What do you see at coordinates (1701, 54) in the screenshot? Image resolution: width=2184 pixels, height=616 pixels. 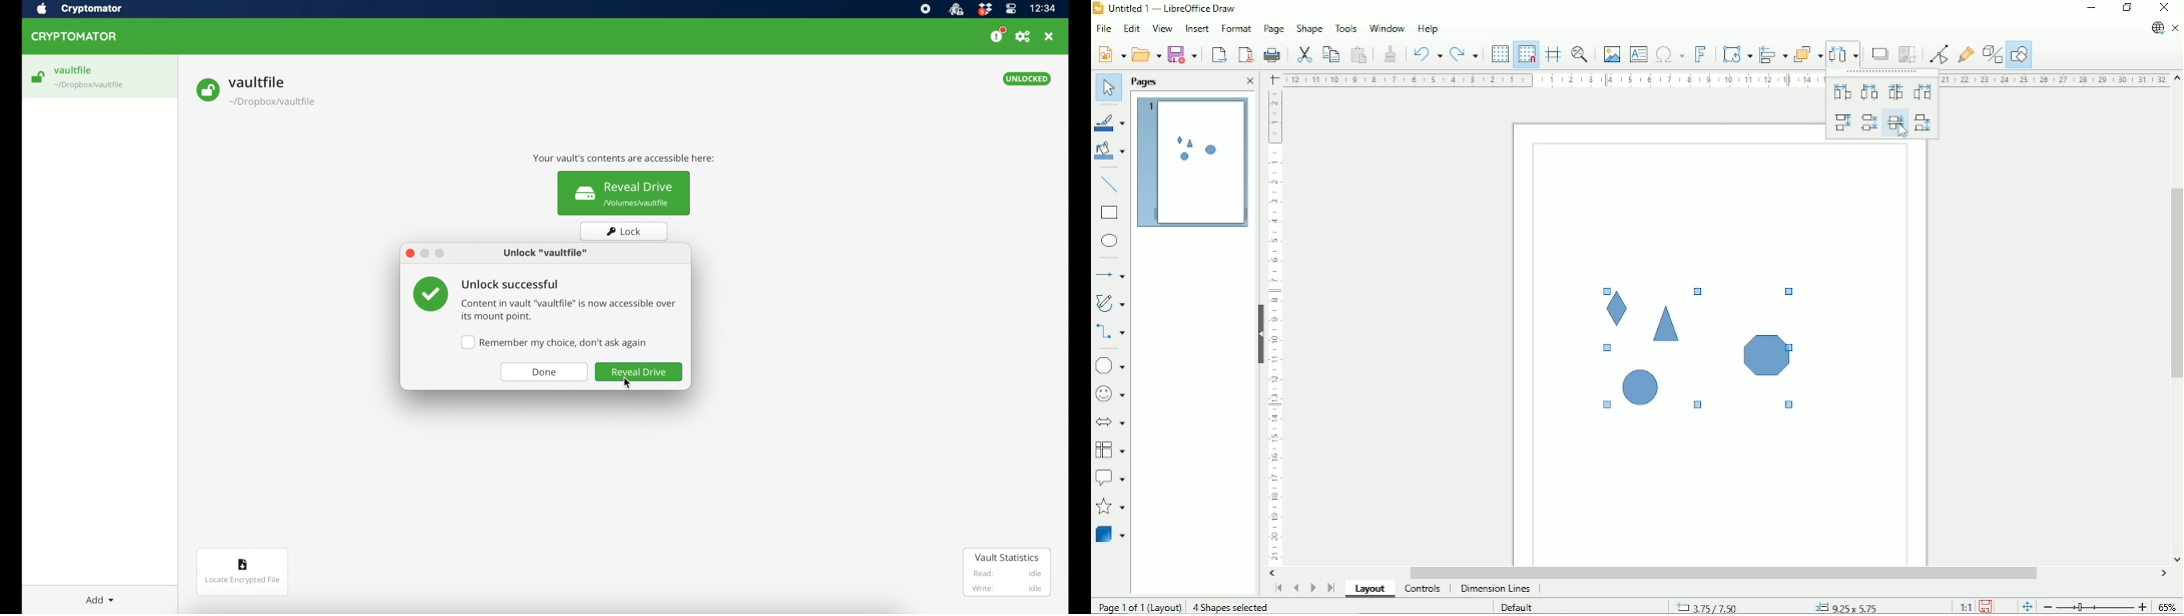 I see `insert fontwork text` at bounding box center [1701, 54].